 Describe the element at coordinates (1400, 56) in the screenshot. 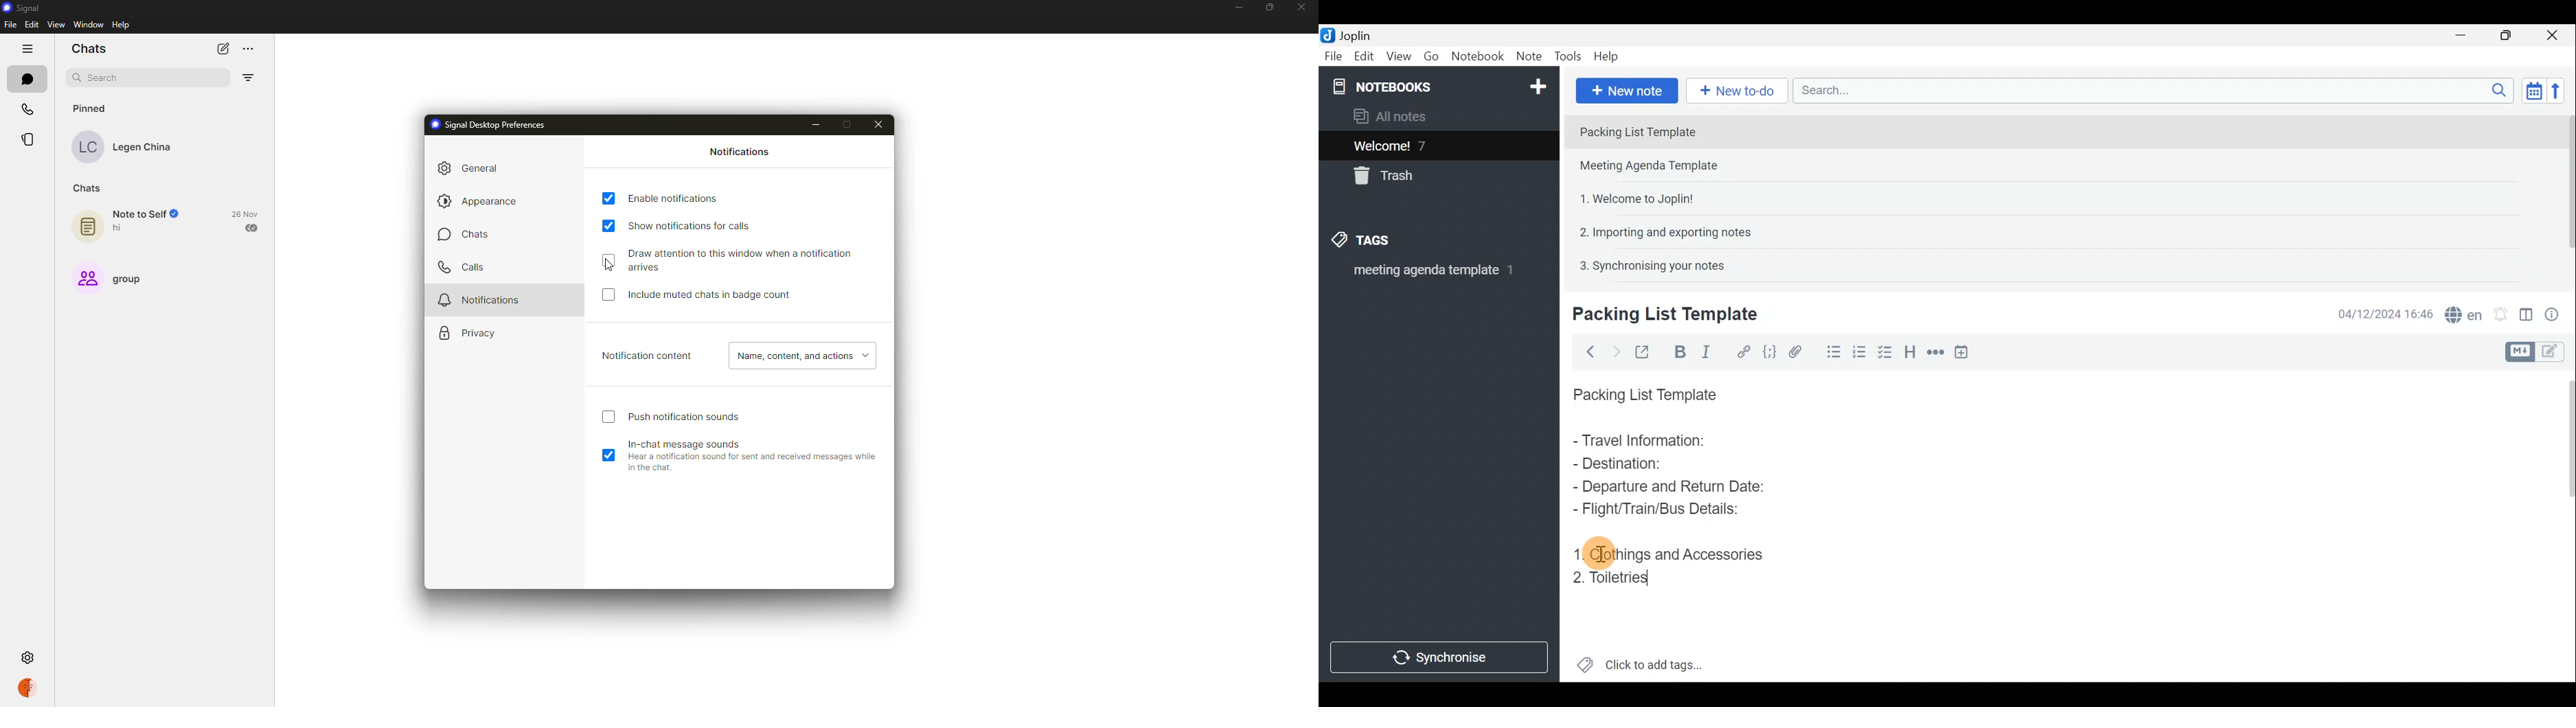

I see `View` at that location.